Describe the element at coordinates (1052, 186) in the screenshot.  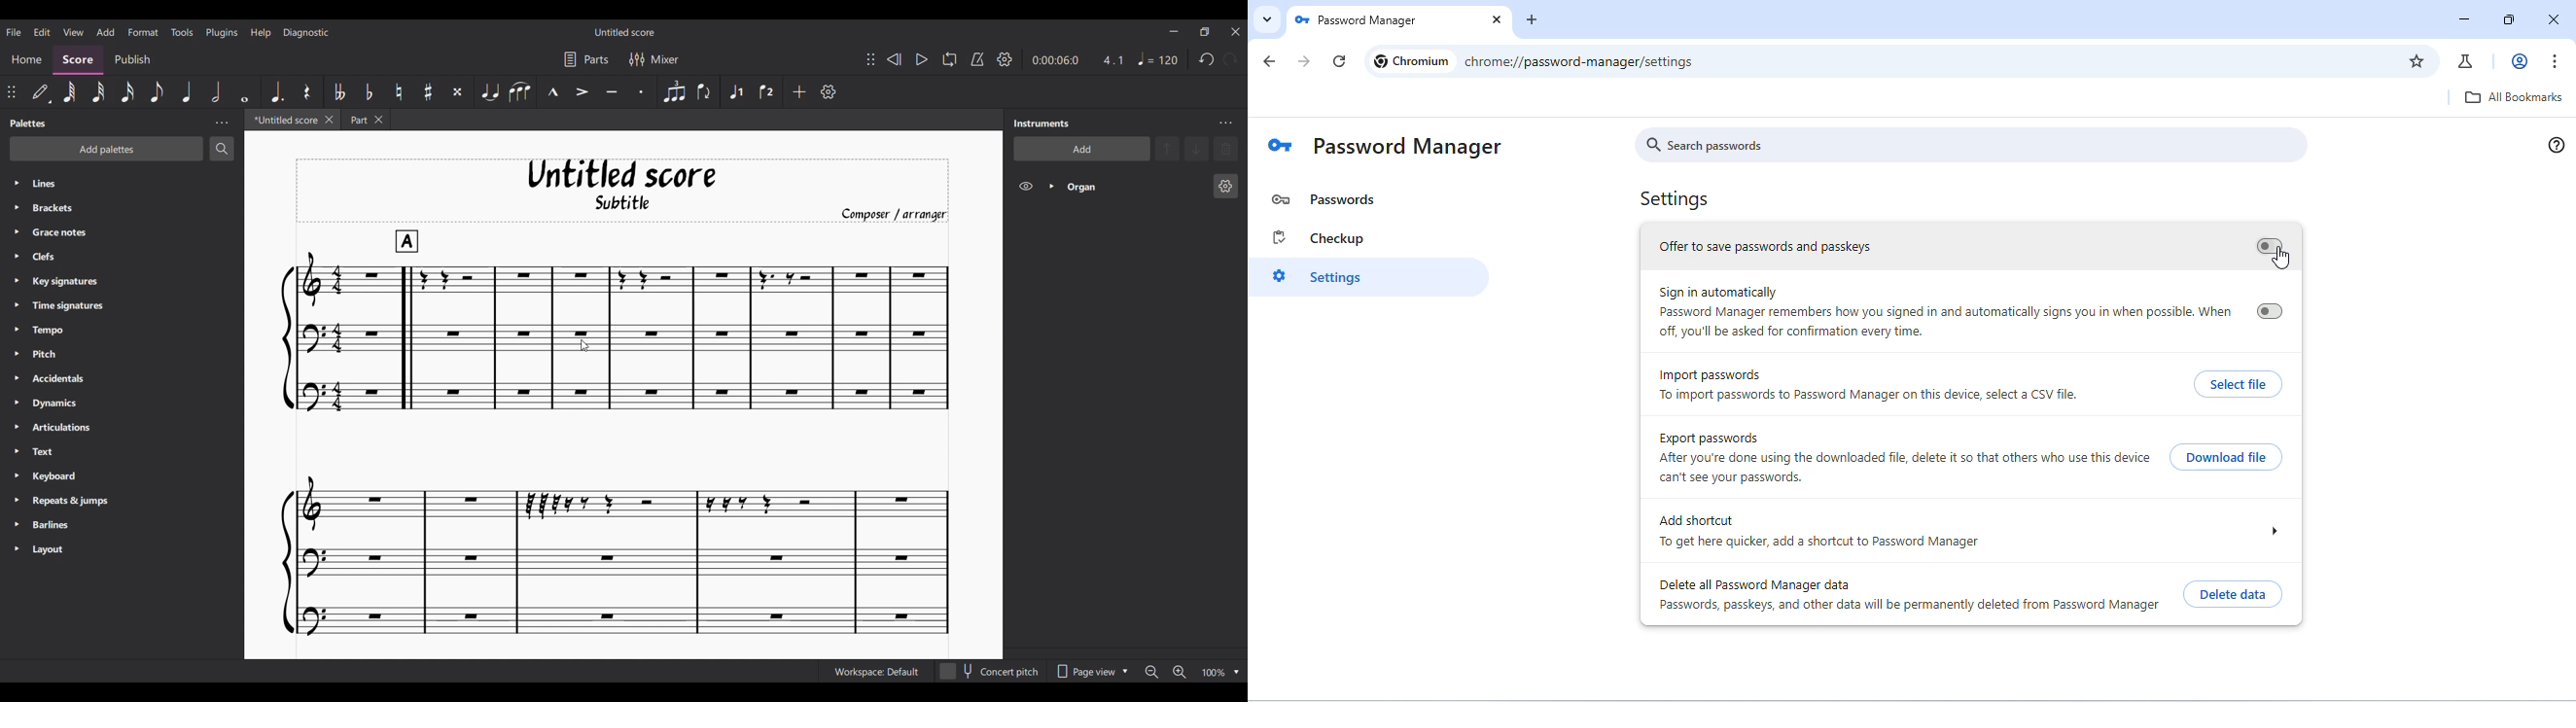
I see `Expand organ` at that location.